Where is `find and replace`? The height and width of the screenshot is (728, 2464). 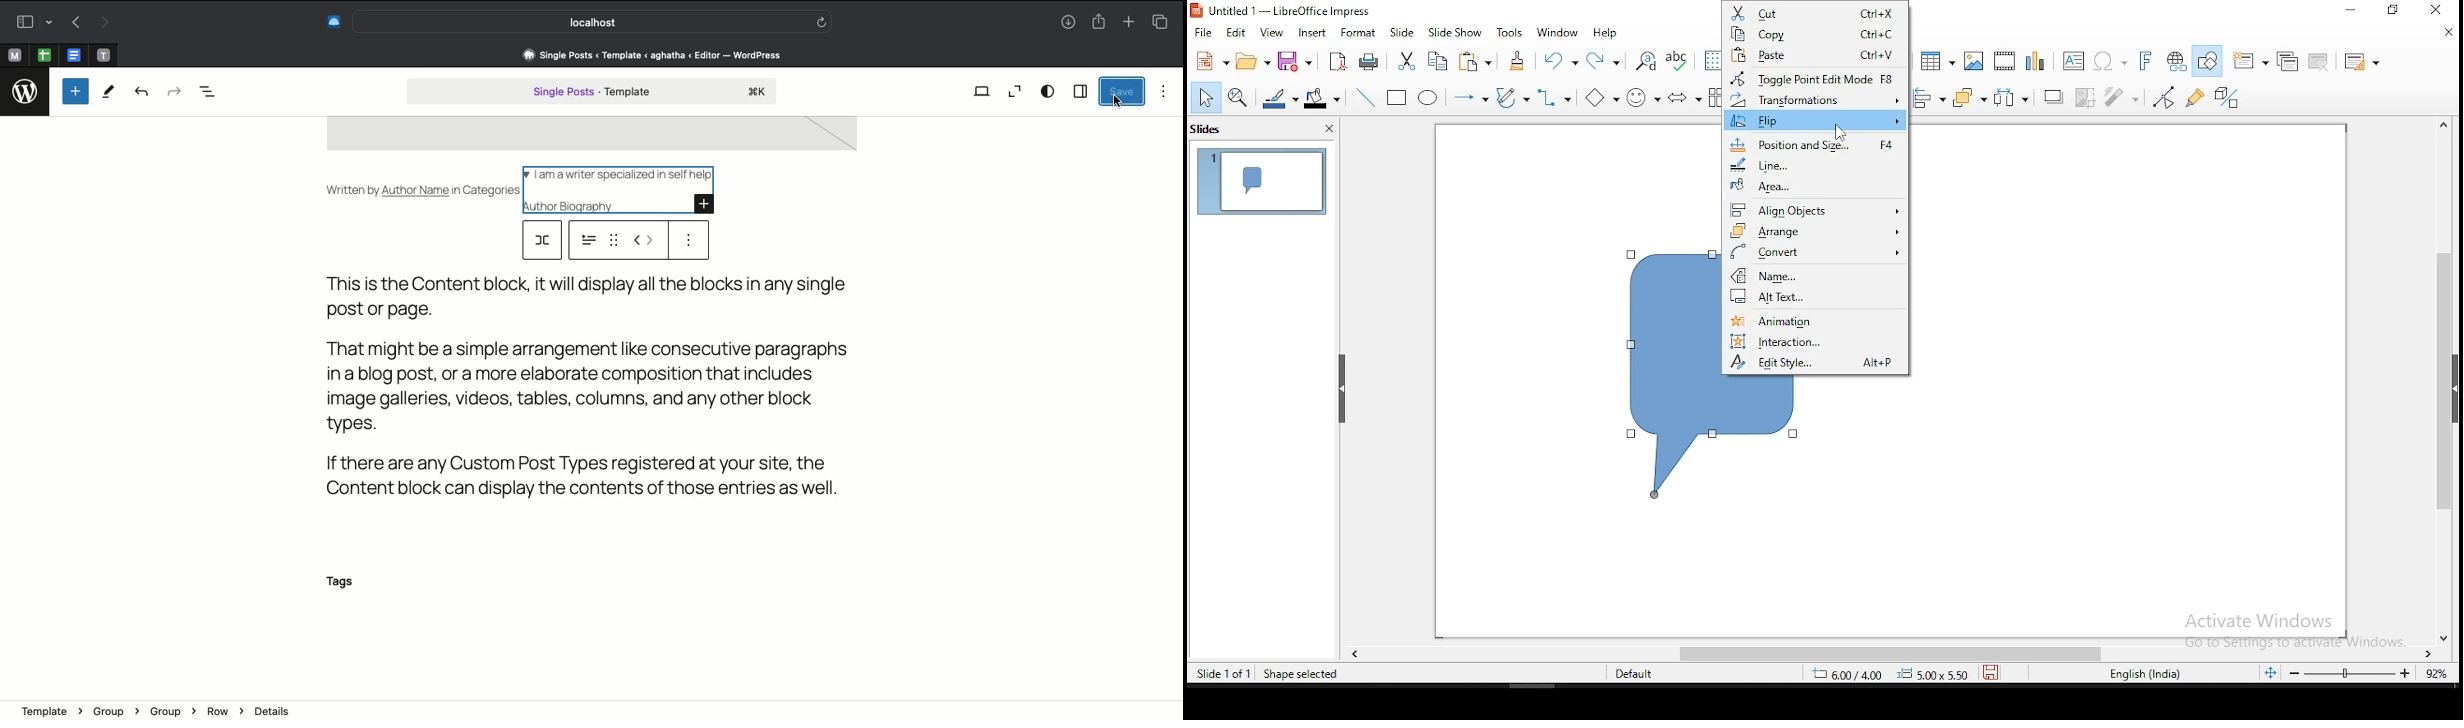
find and replace is located at coordinates (1647, 61).